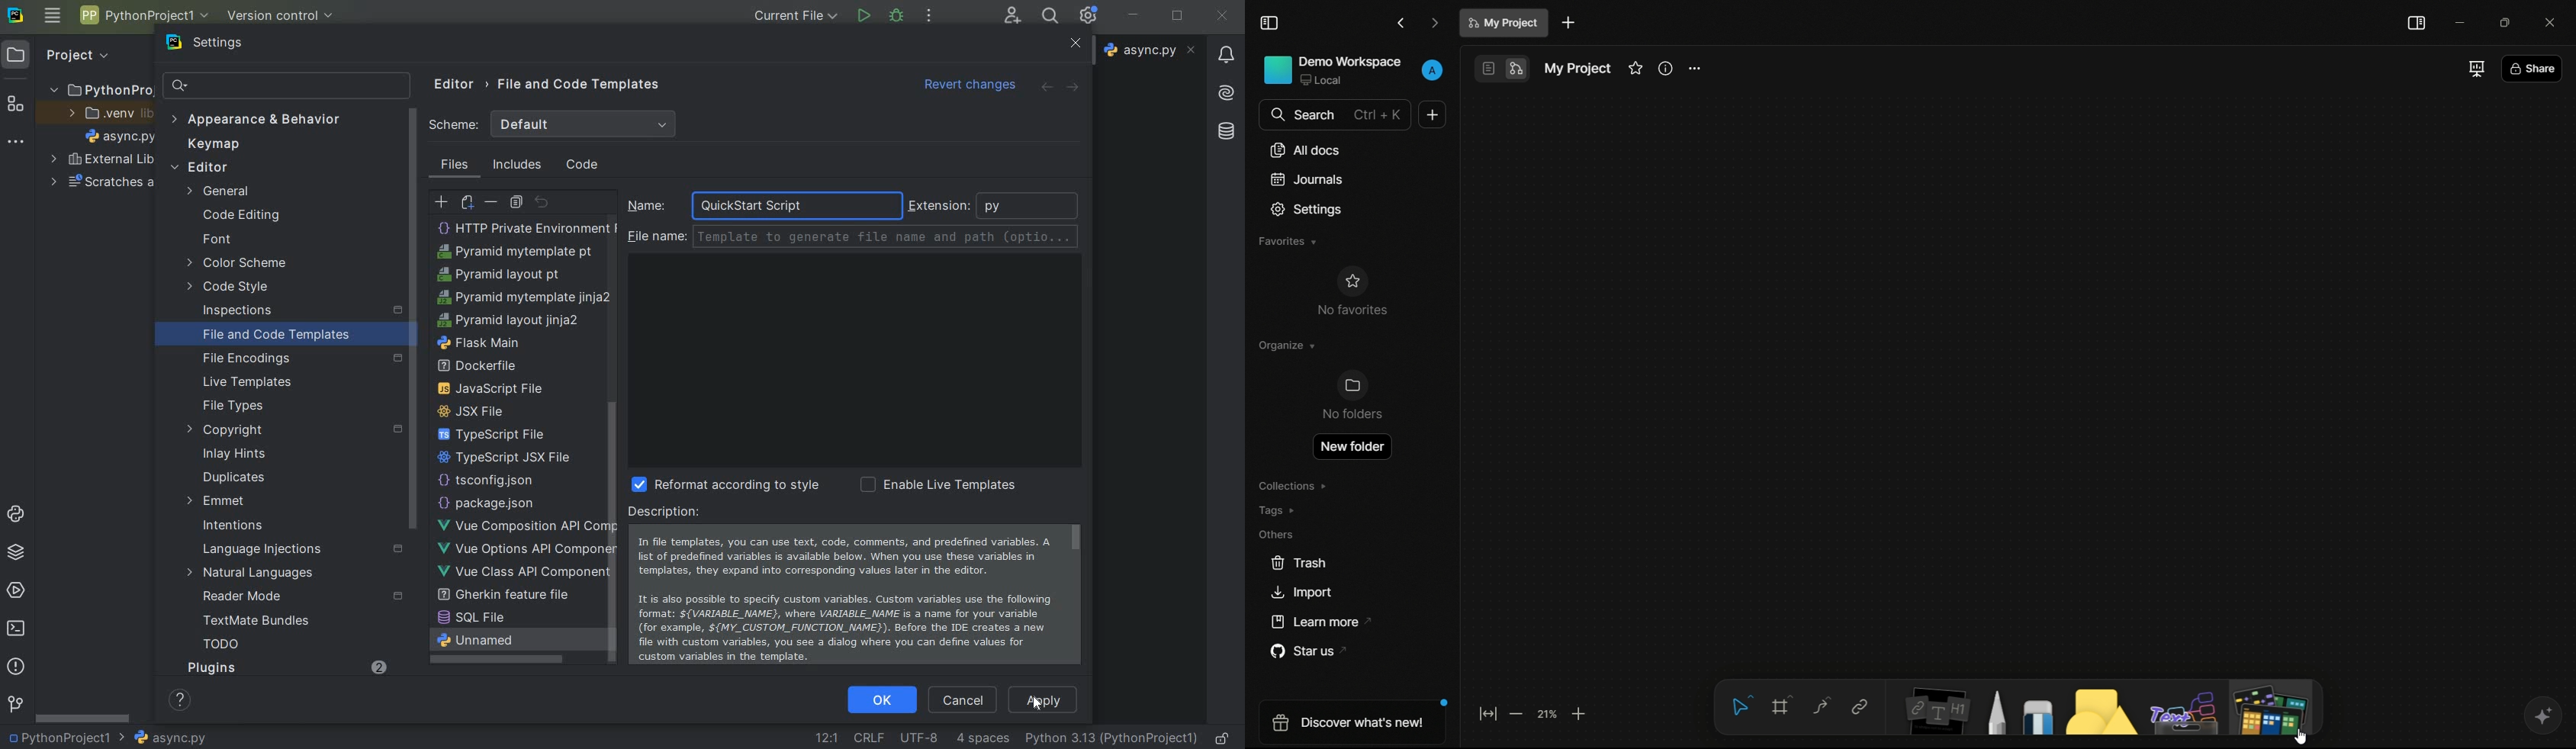 Image resolution: width=2576 pixels, height=756 pixels. I want to click on full screen, so click(2475, 69).